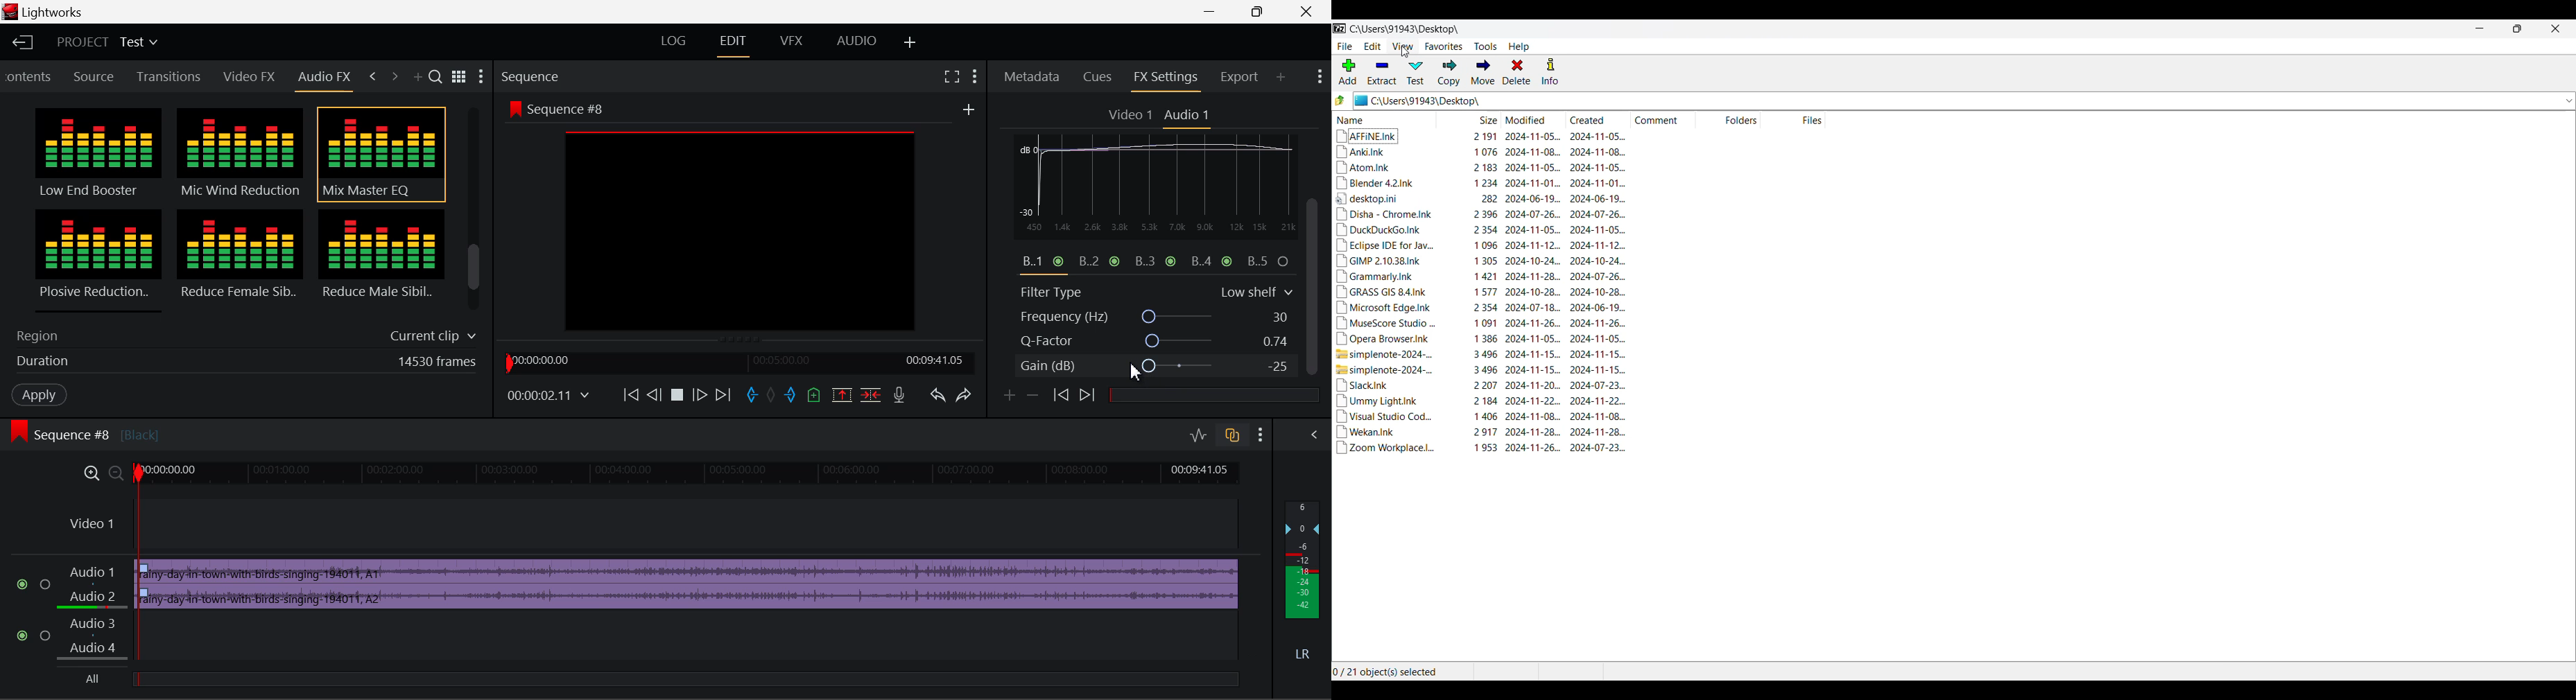 This screenshot has height=700, width=2576. What do you see at coordinates (1216, 12) in the screenshot?
I see `Restore Down` at bounding box center [1216, 12].